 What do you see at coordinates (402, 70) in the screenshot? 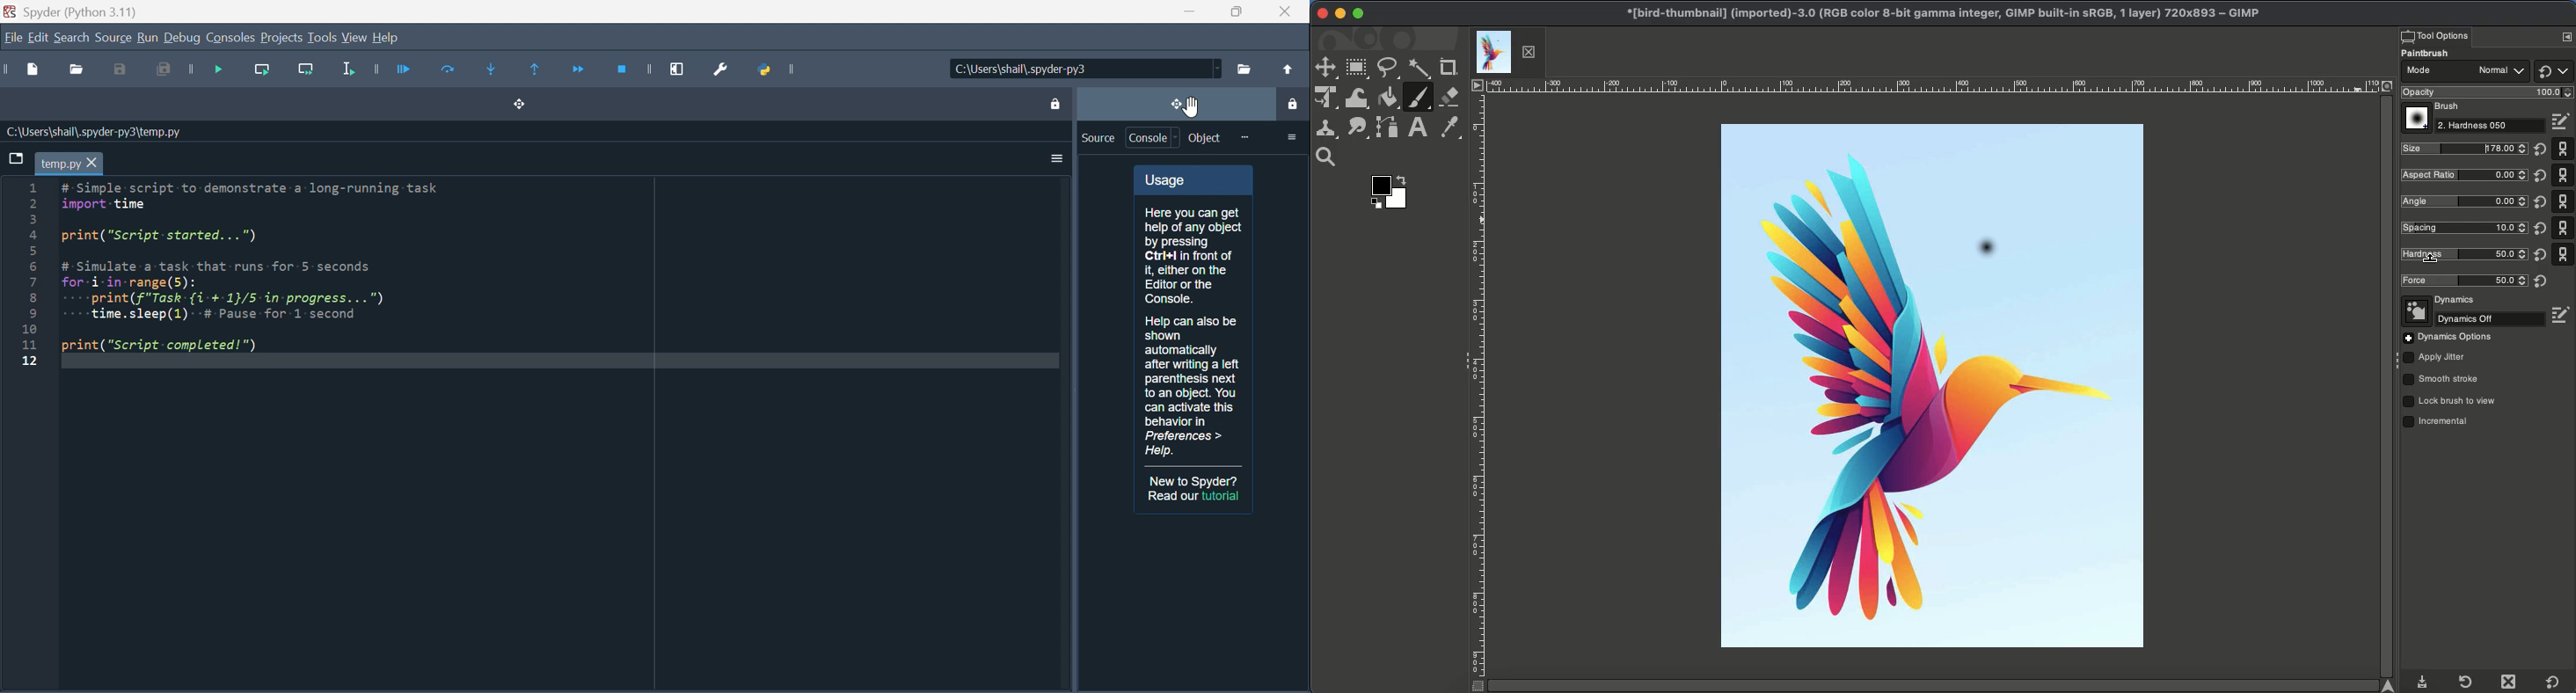
I see `Run file` at bounding box center [402, 70].